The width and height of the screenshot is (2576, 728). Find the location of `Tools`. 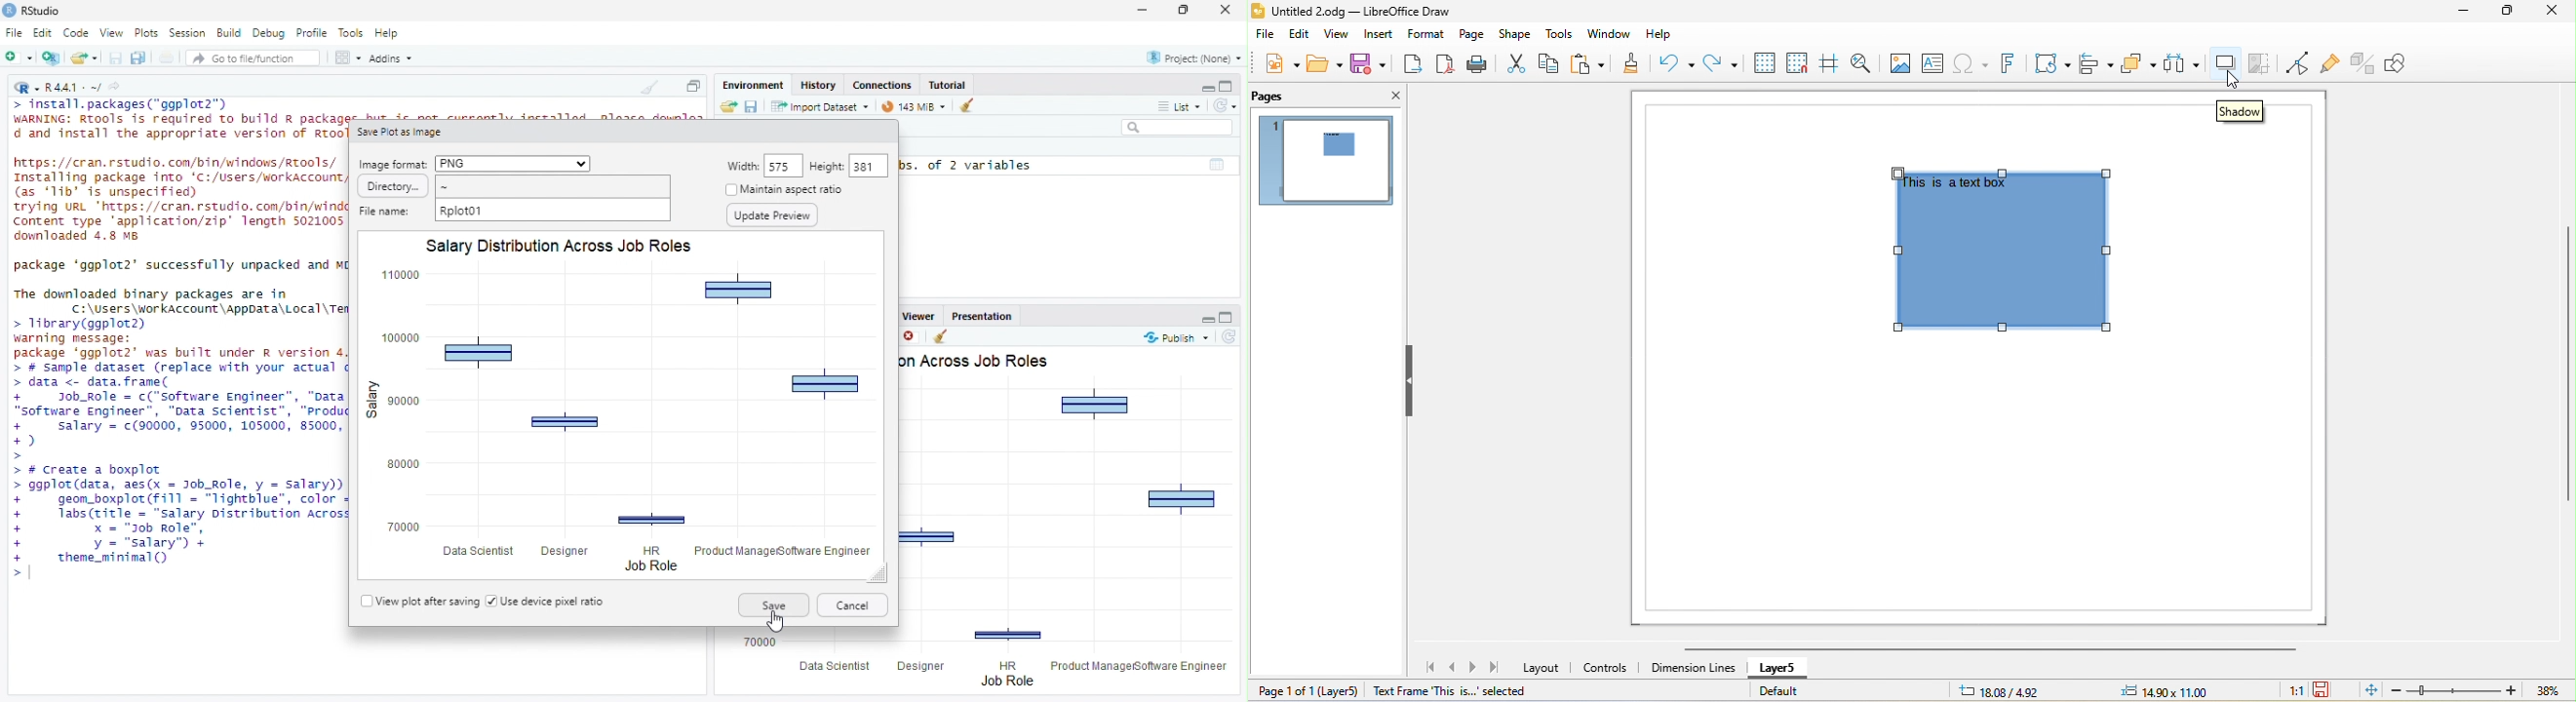

Tools is located at coordinates (350, 33).